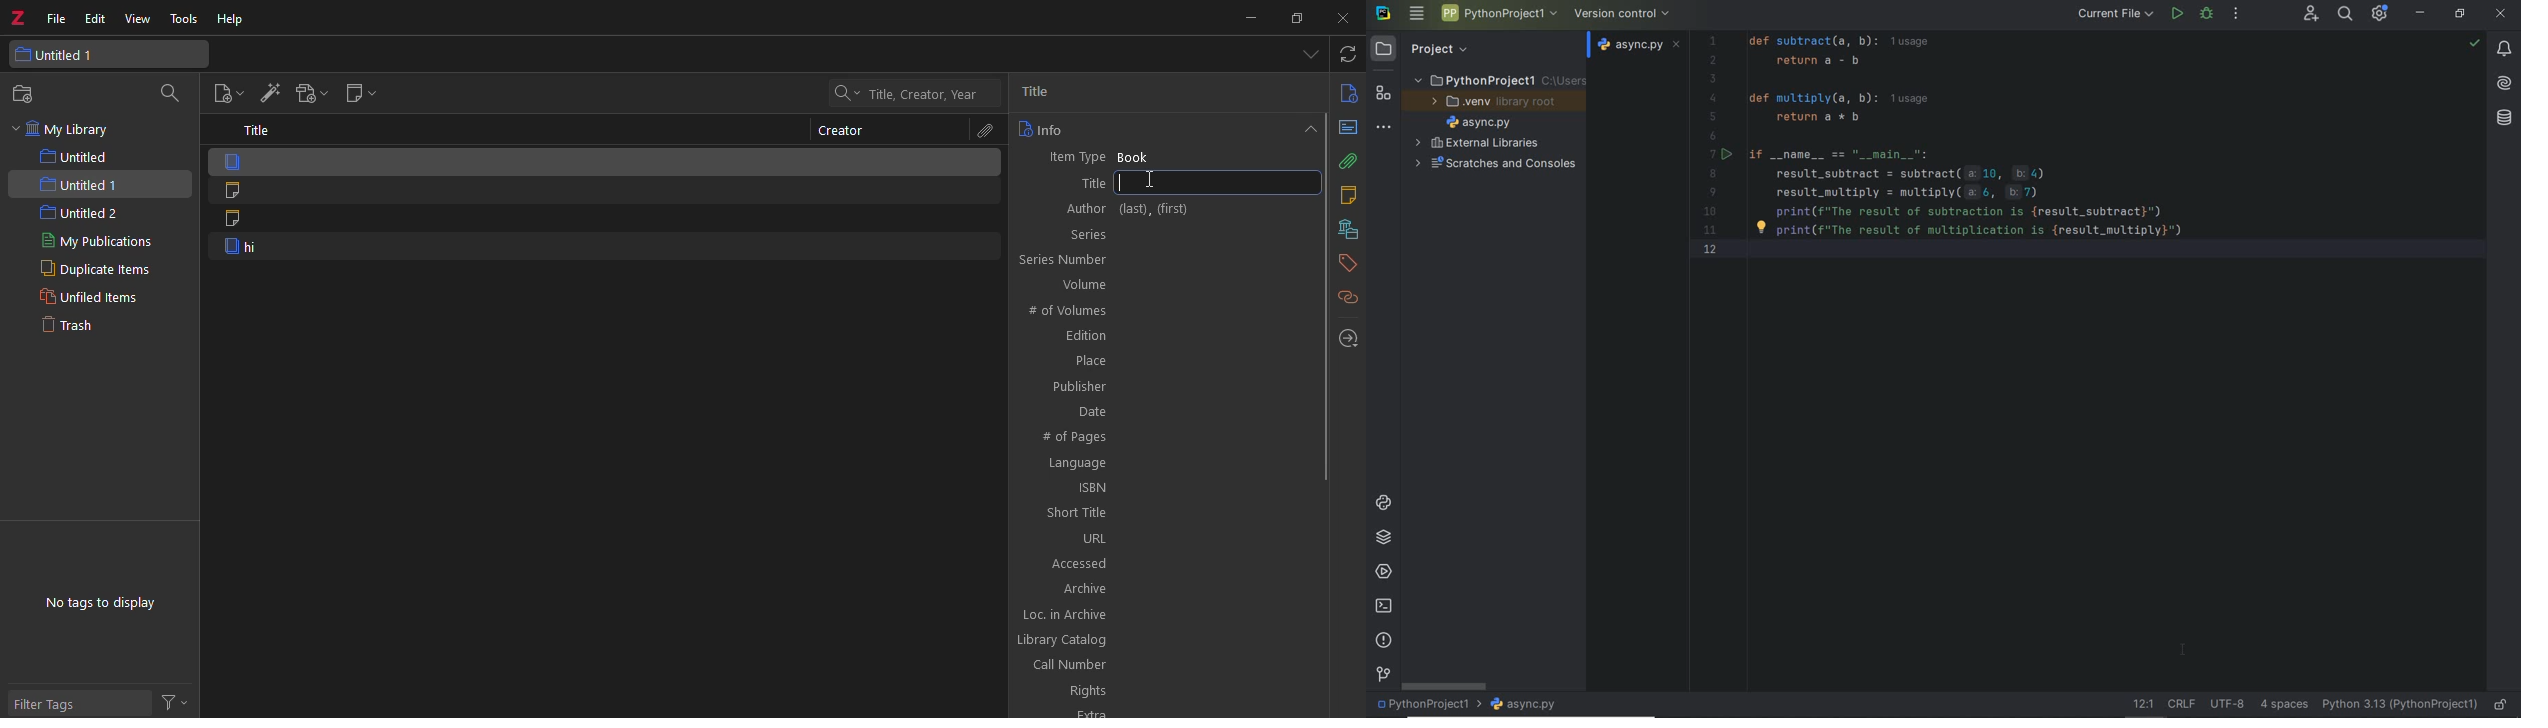 This screenshot has width=2548, height=728. What do you see at coordinates (1337, 18) in the screenshot?
I see `close` at bounding box center [1337, 18].